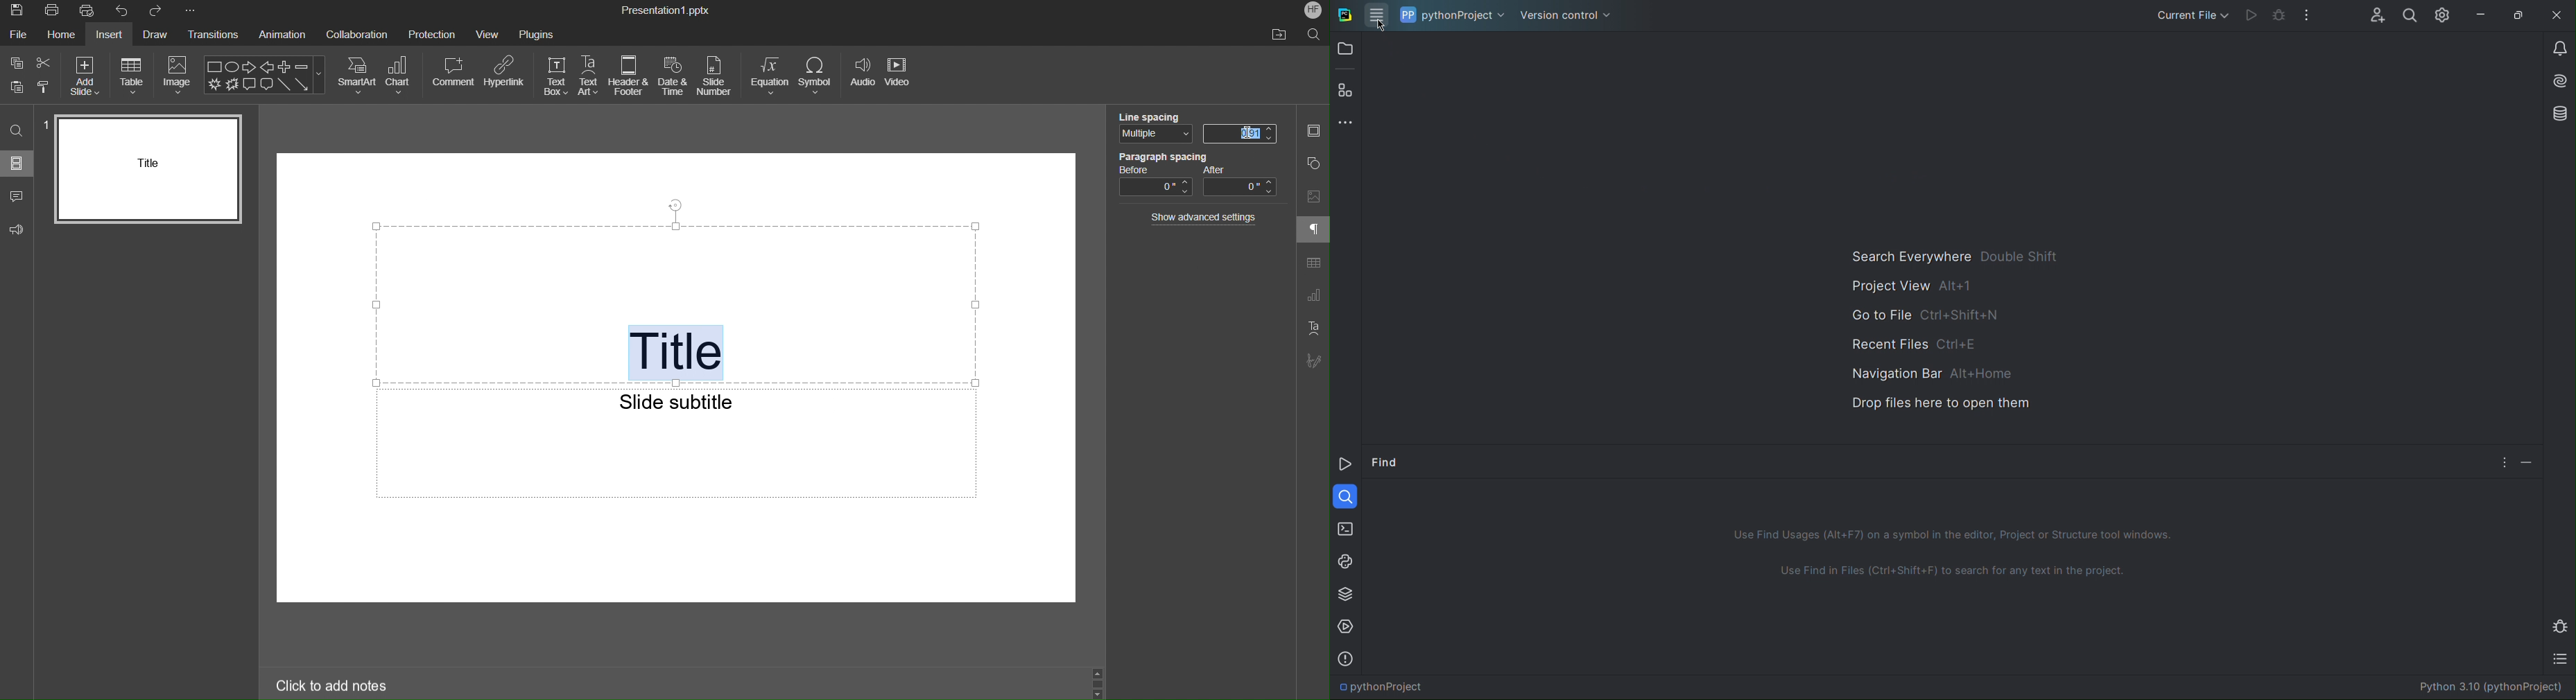 This screenshot has height=700, width=2576. Describe the element at coordinates (1313, 133) in the screenshot. I see `Slide Settings` at that location.